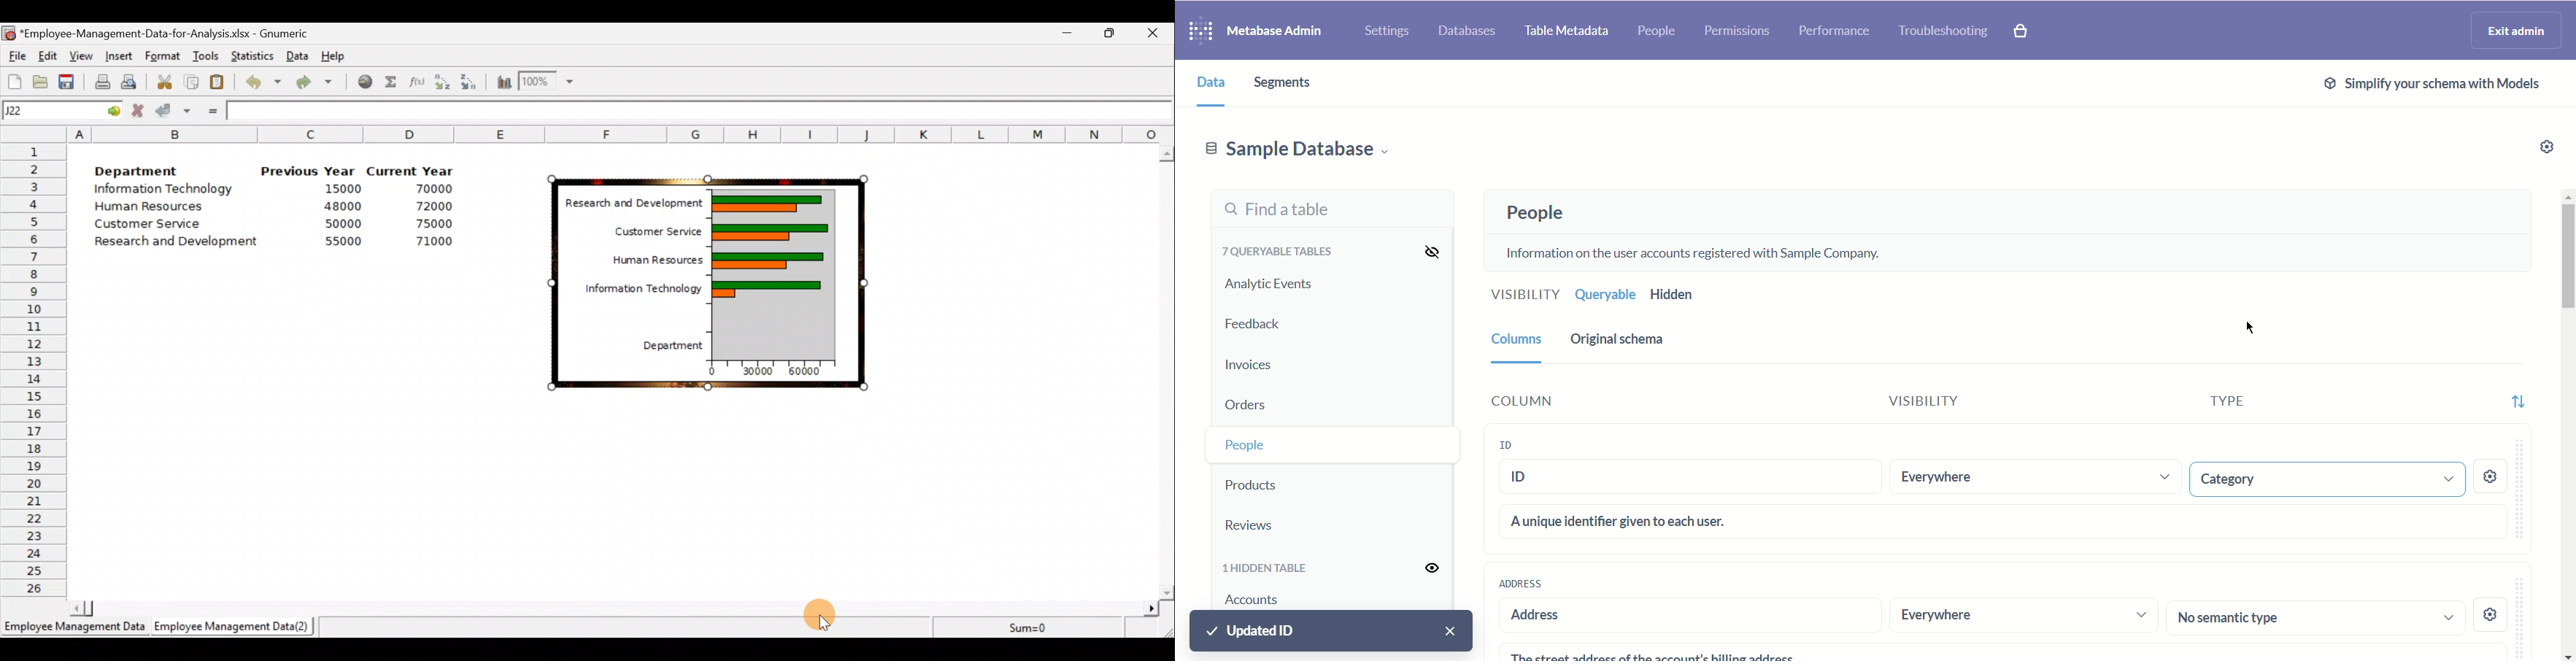 The image size is (2576, 672). Describe the element at coordinates (342, 242) in the screenshot. I see `55000` at that location.